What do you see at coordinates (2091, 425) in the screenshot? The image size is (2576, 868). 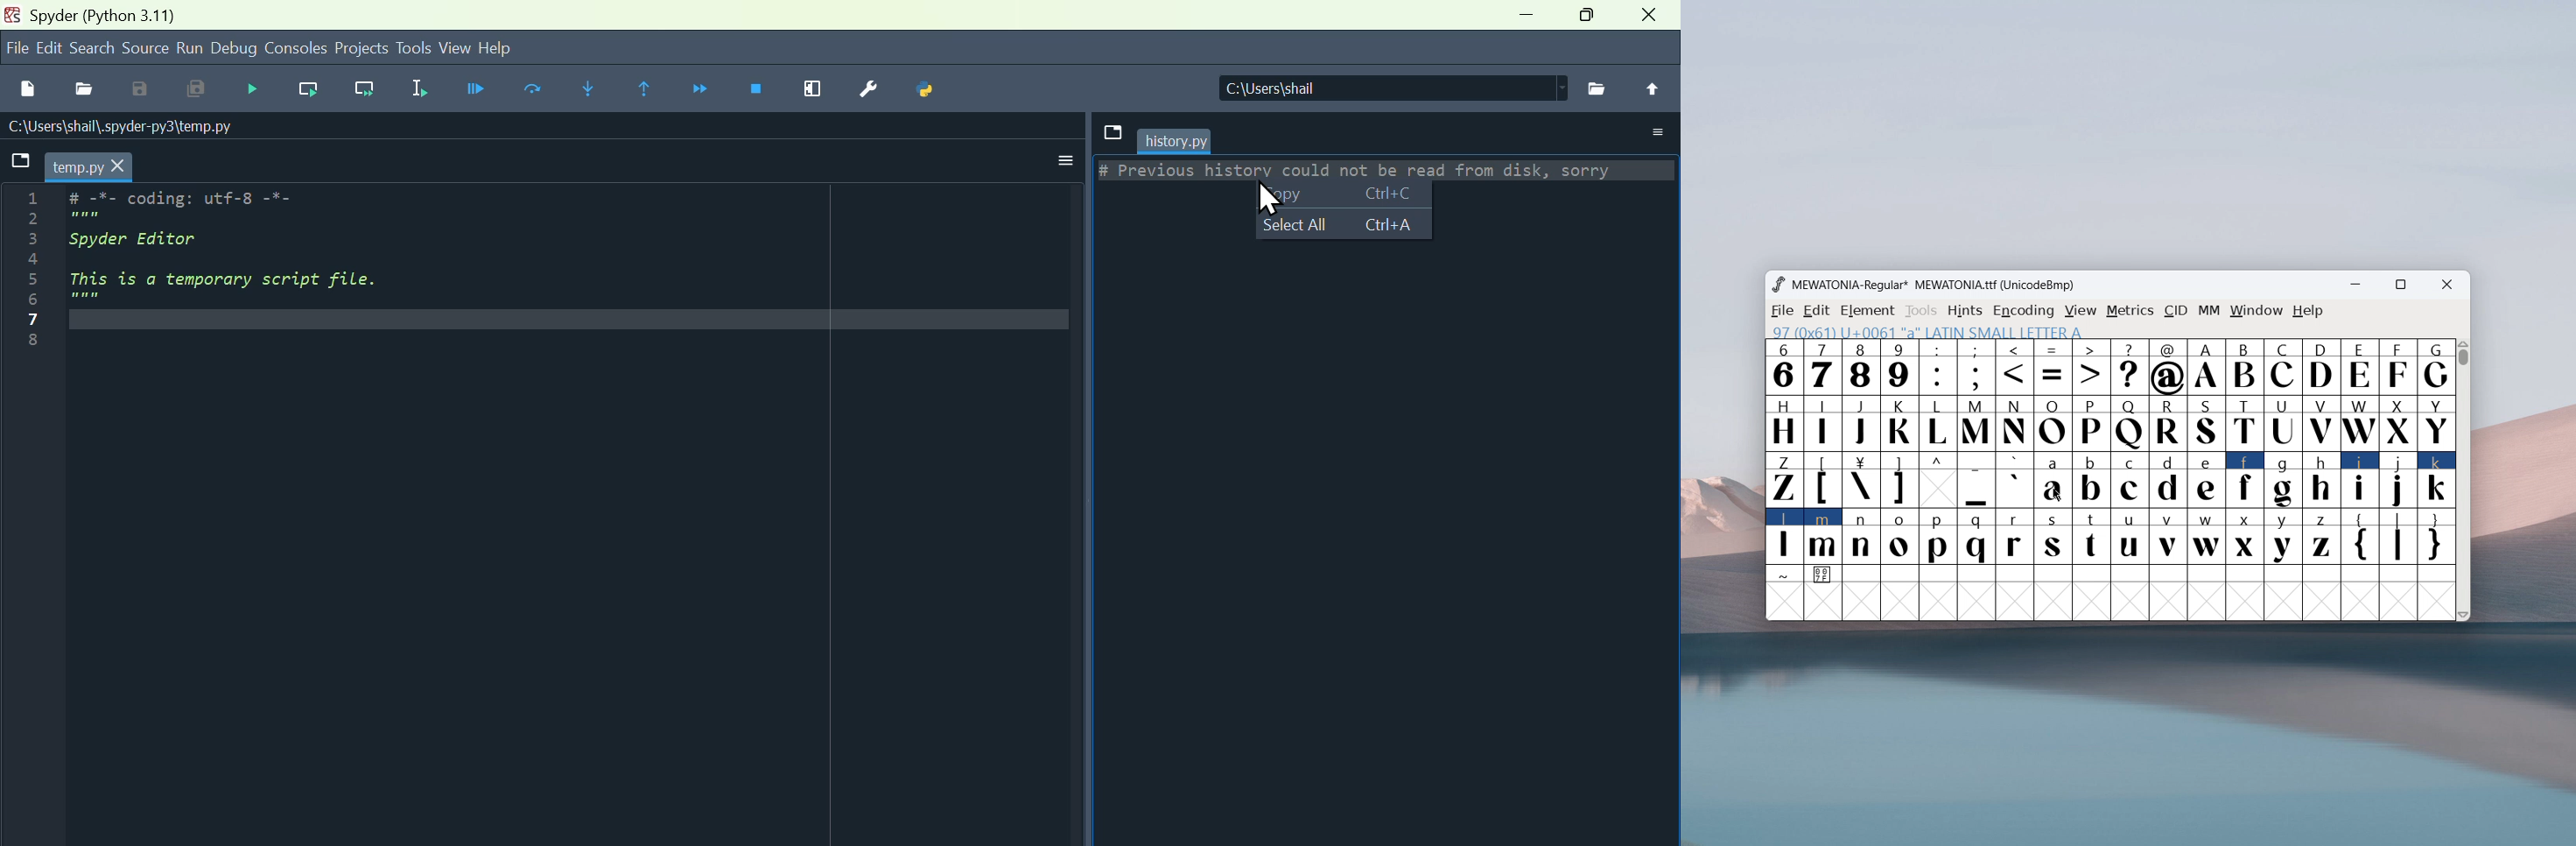 I see `P` at bounding box center [2091, 425].